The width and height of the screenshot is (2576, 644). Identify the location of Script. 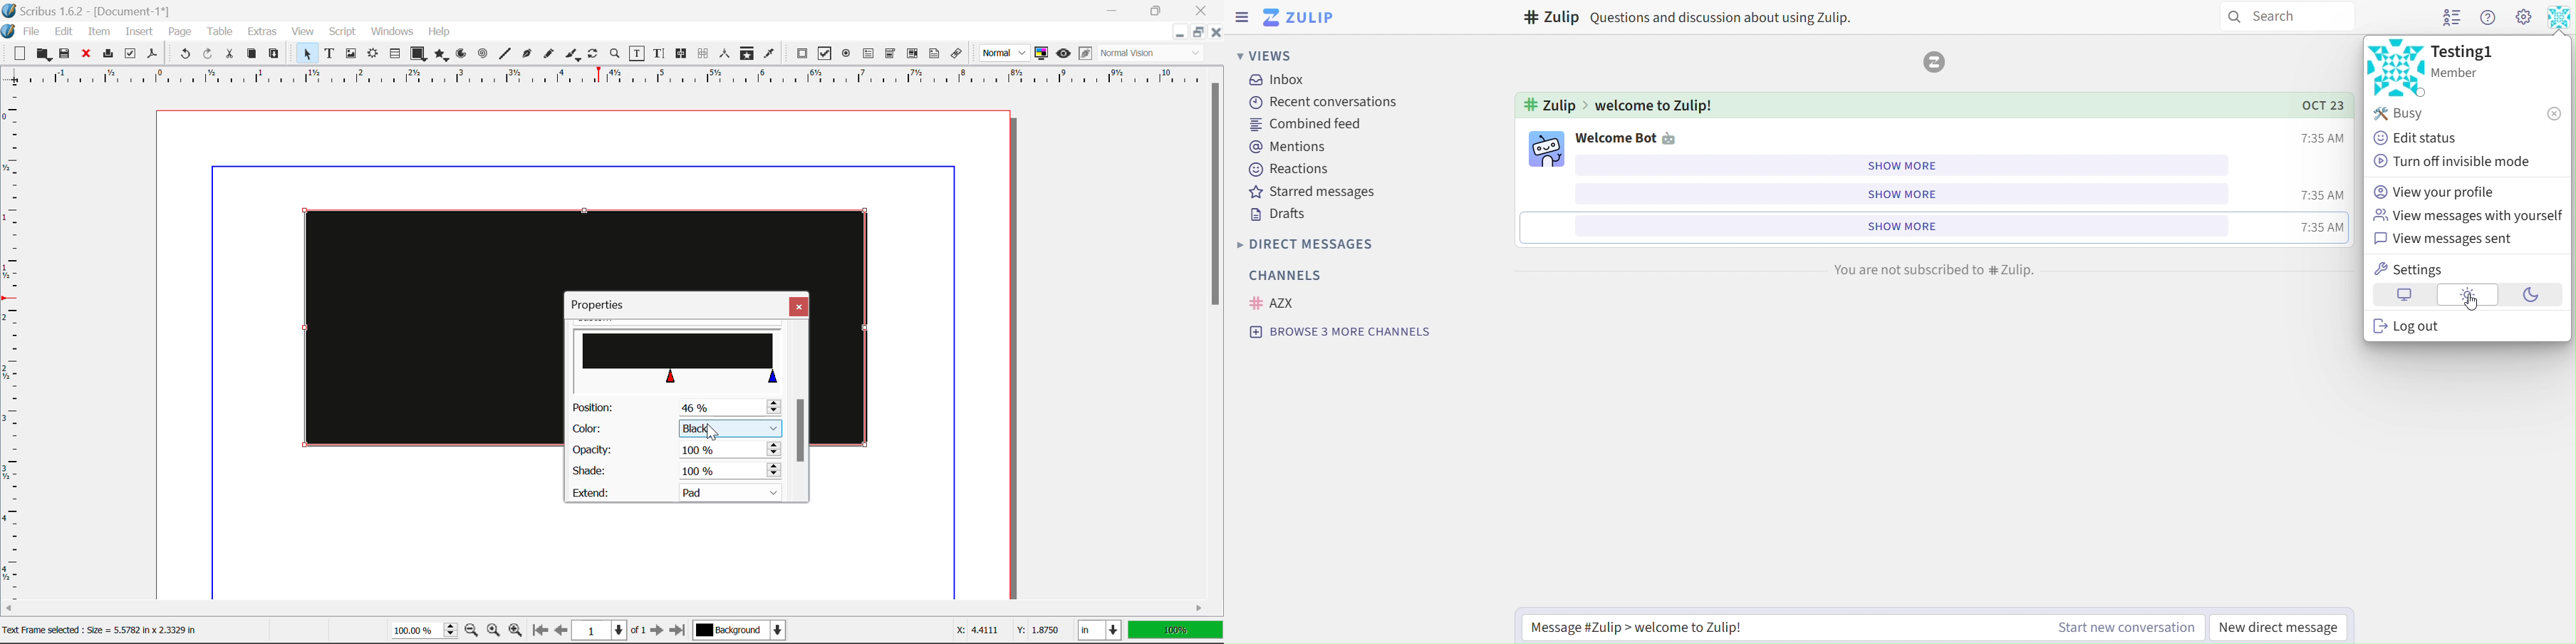
(343, 32).